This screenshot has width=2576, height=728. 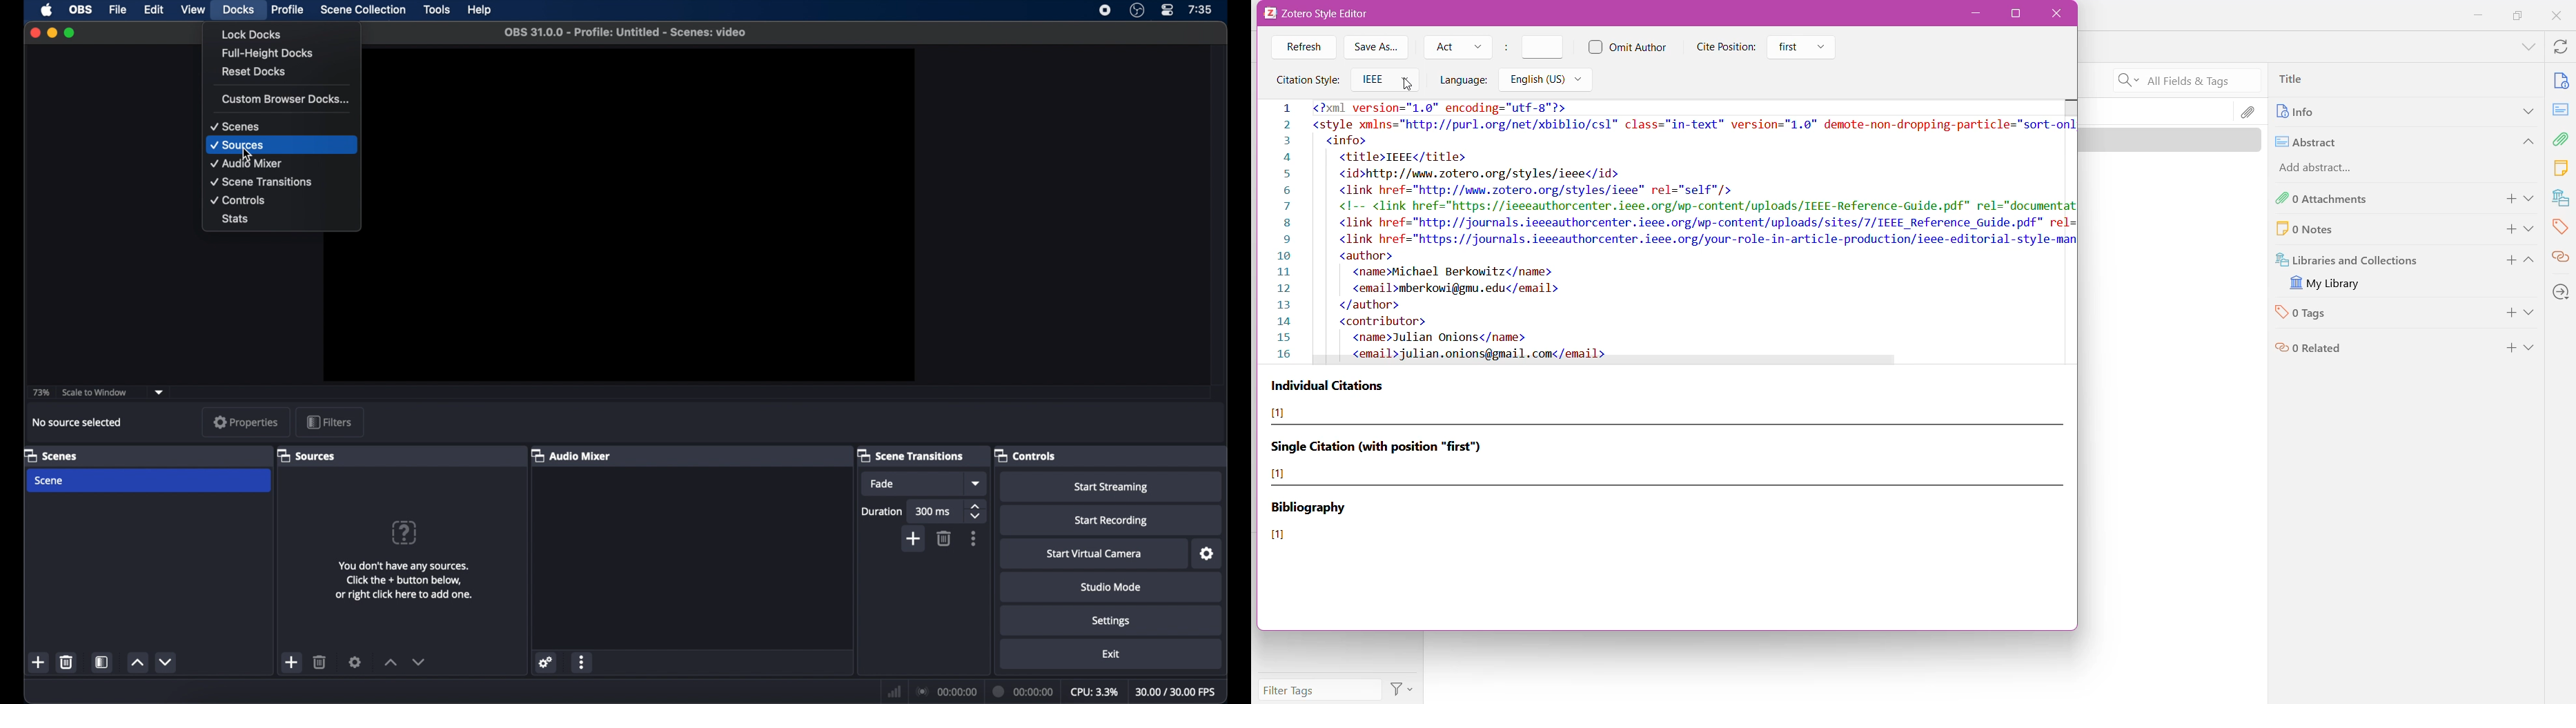 I want to click on no source selected, so click(x=78, y=422).